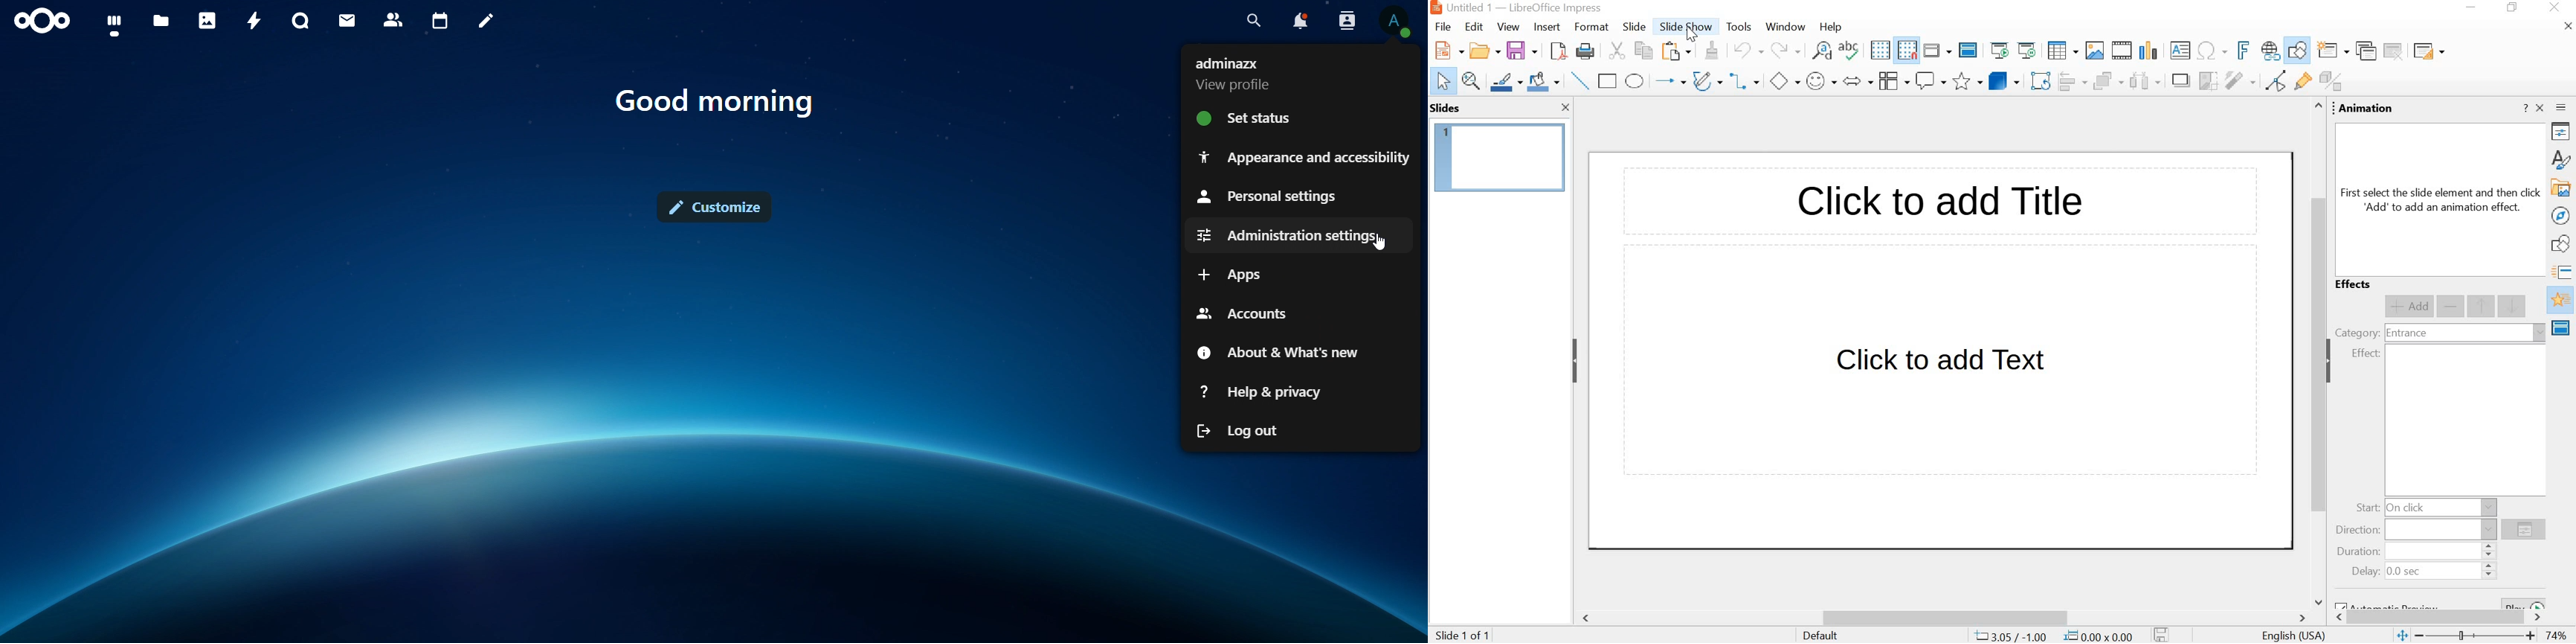  What do you see at coordinates (2562, 301) in the screenshot?
I see `animation` at bounding box center [2562, 301].